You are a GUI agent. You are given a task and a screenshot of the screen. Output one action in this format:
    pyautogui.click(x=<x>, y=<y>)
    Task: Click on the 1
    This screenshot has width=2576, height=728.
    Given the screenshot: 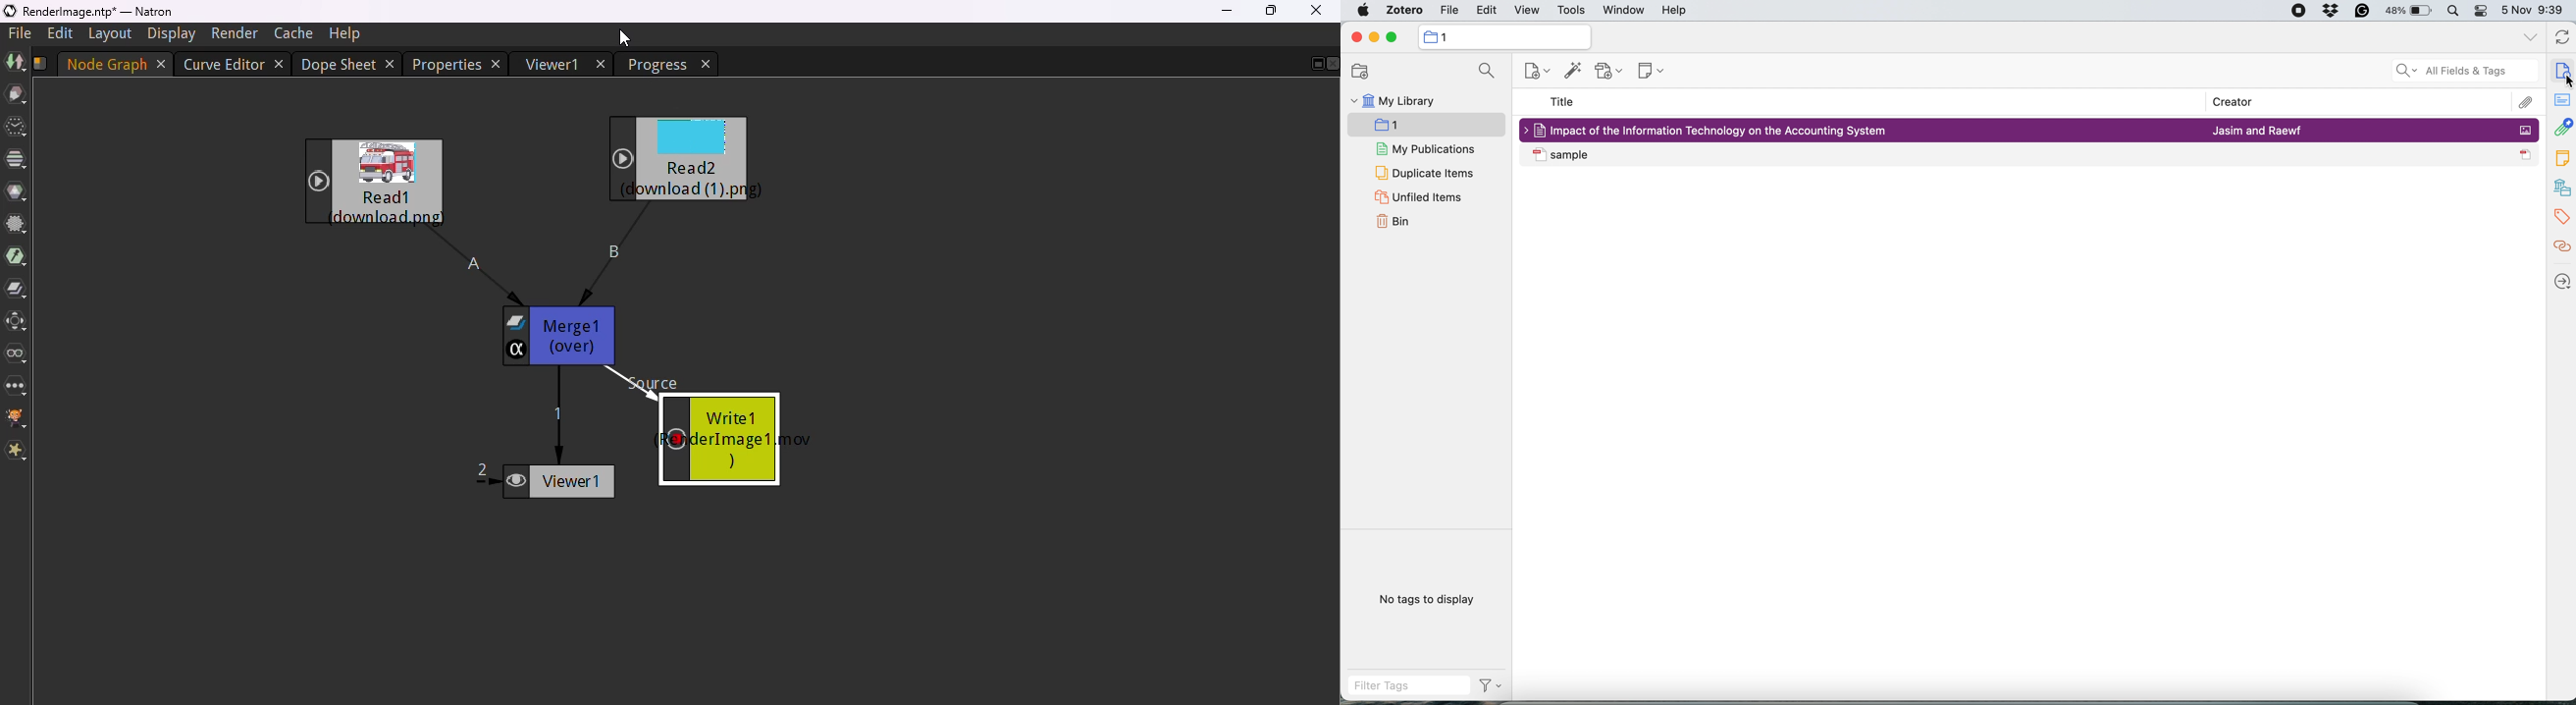 What is the action you would take?
    pyautogui.click(x=1429, y=126)
    